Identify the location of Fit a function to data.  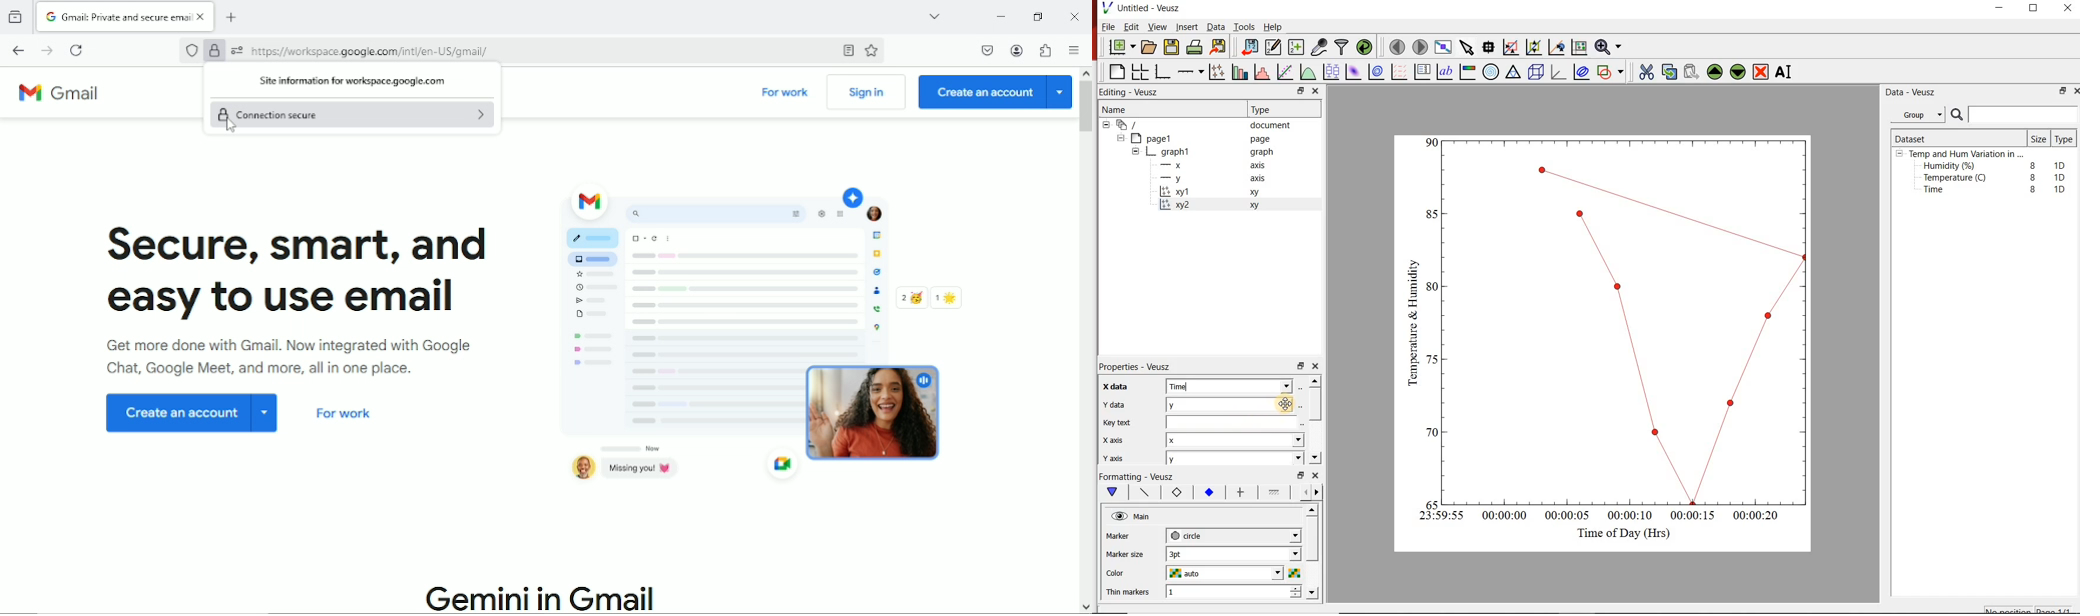
(1285, 71).